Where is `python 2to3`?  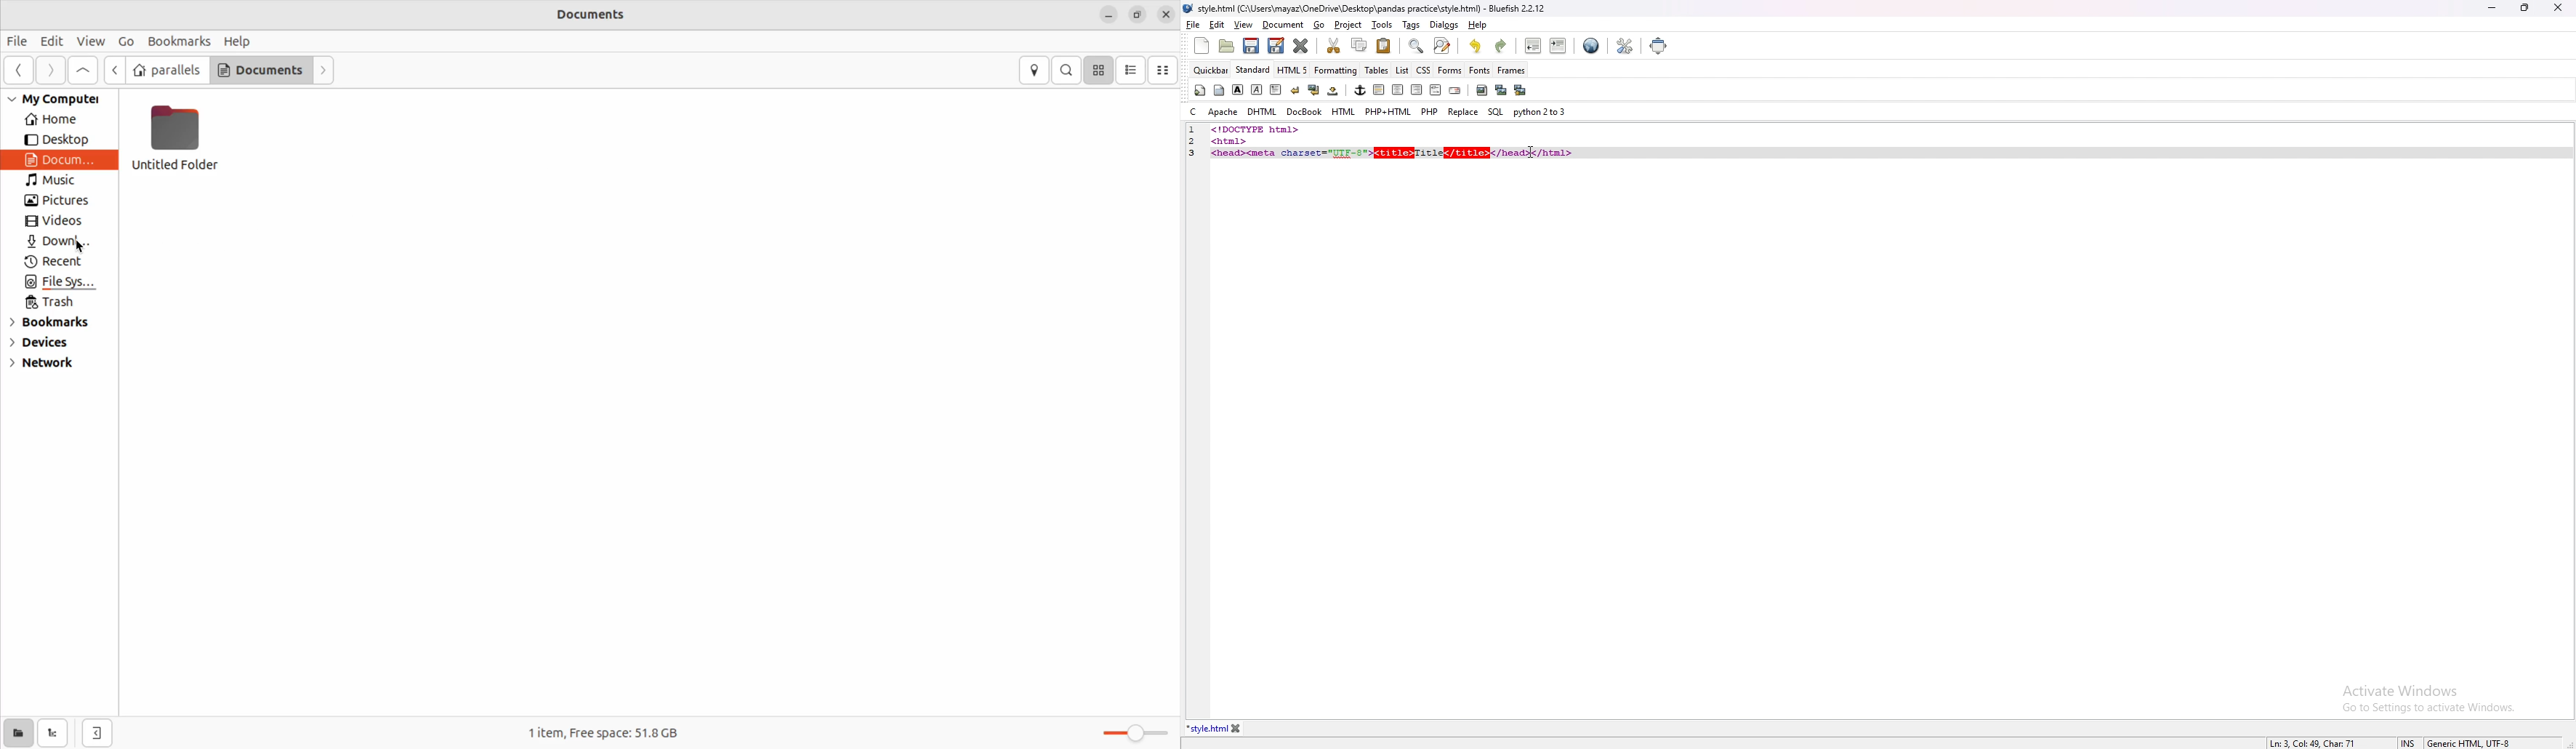 python 2to3 is located at coordinates (1542, 112).